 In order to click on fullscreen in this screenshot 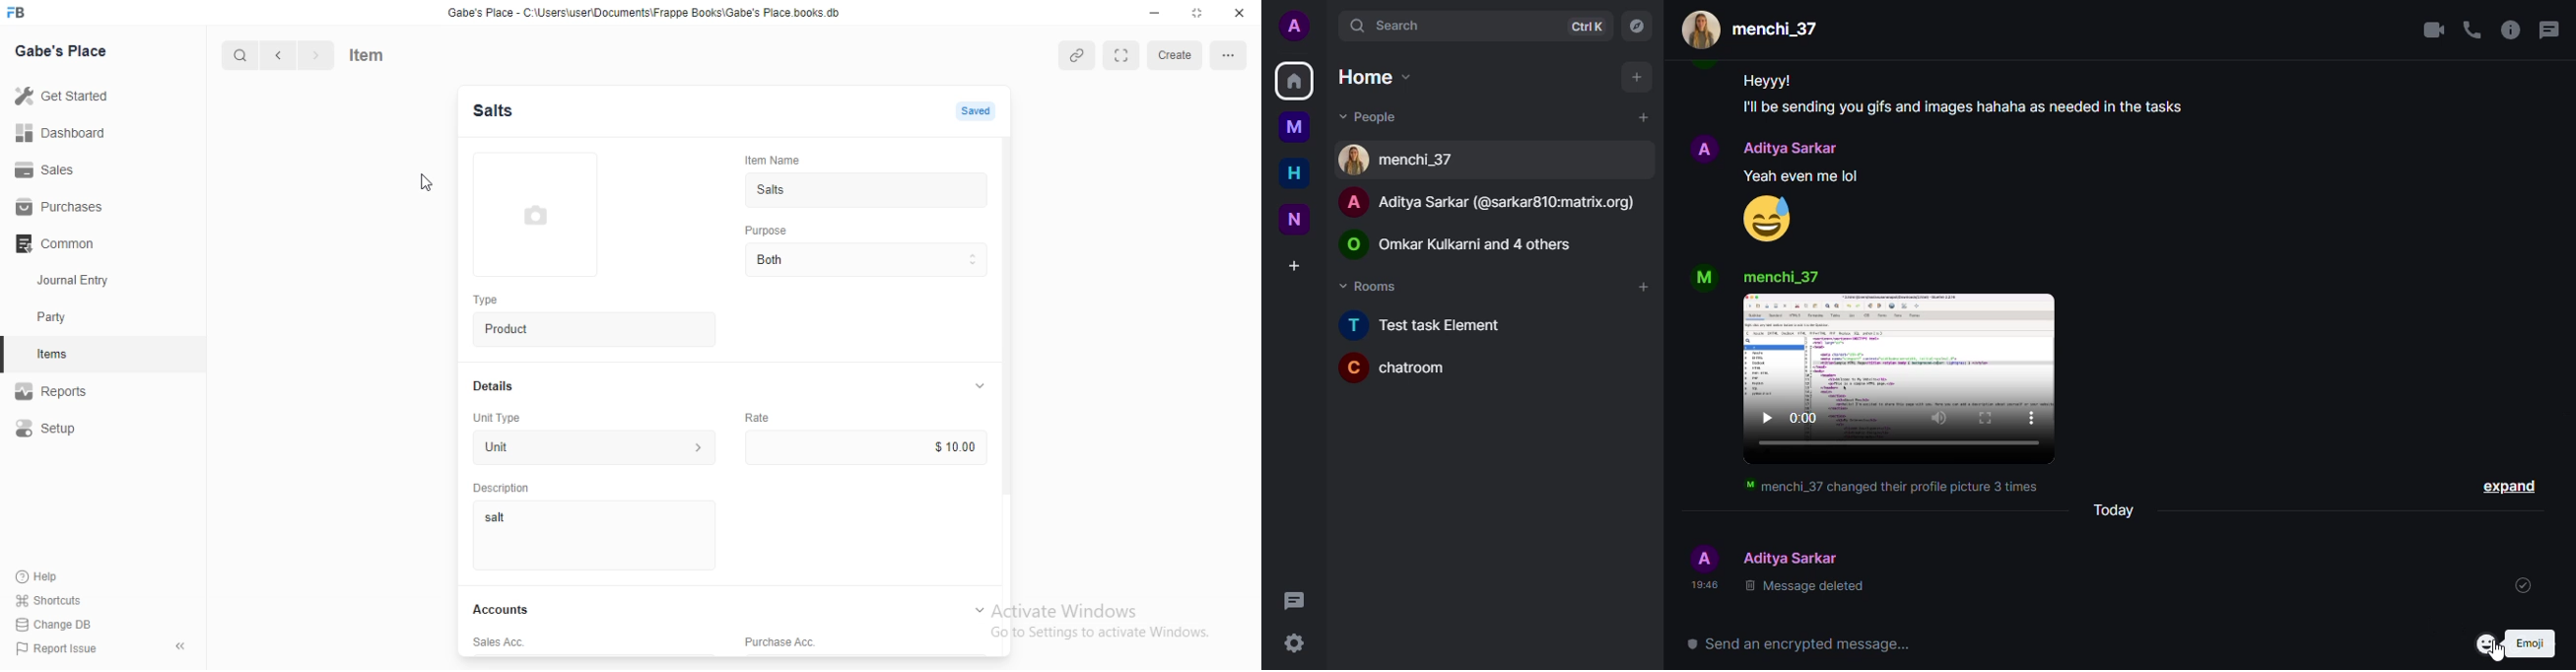, I will do `click(1122, 55)`.